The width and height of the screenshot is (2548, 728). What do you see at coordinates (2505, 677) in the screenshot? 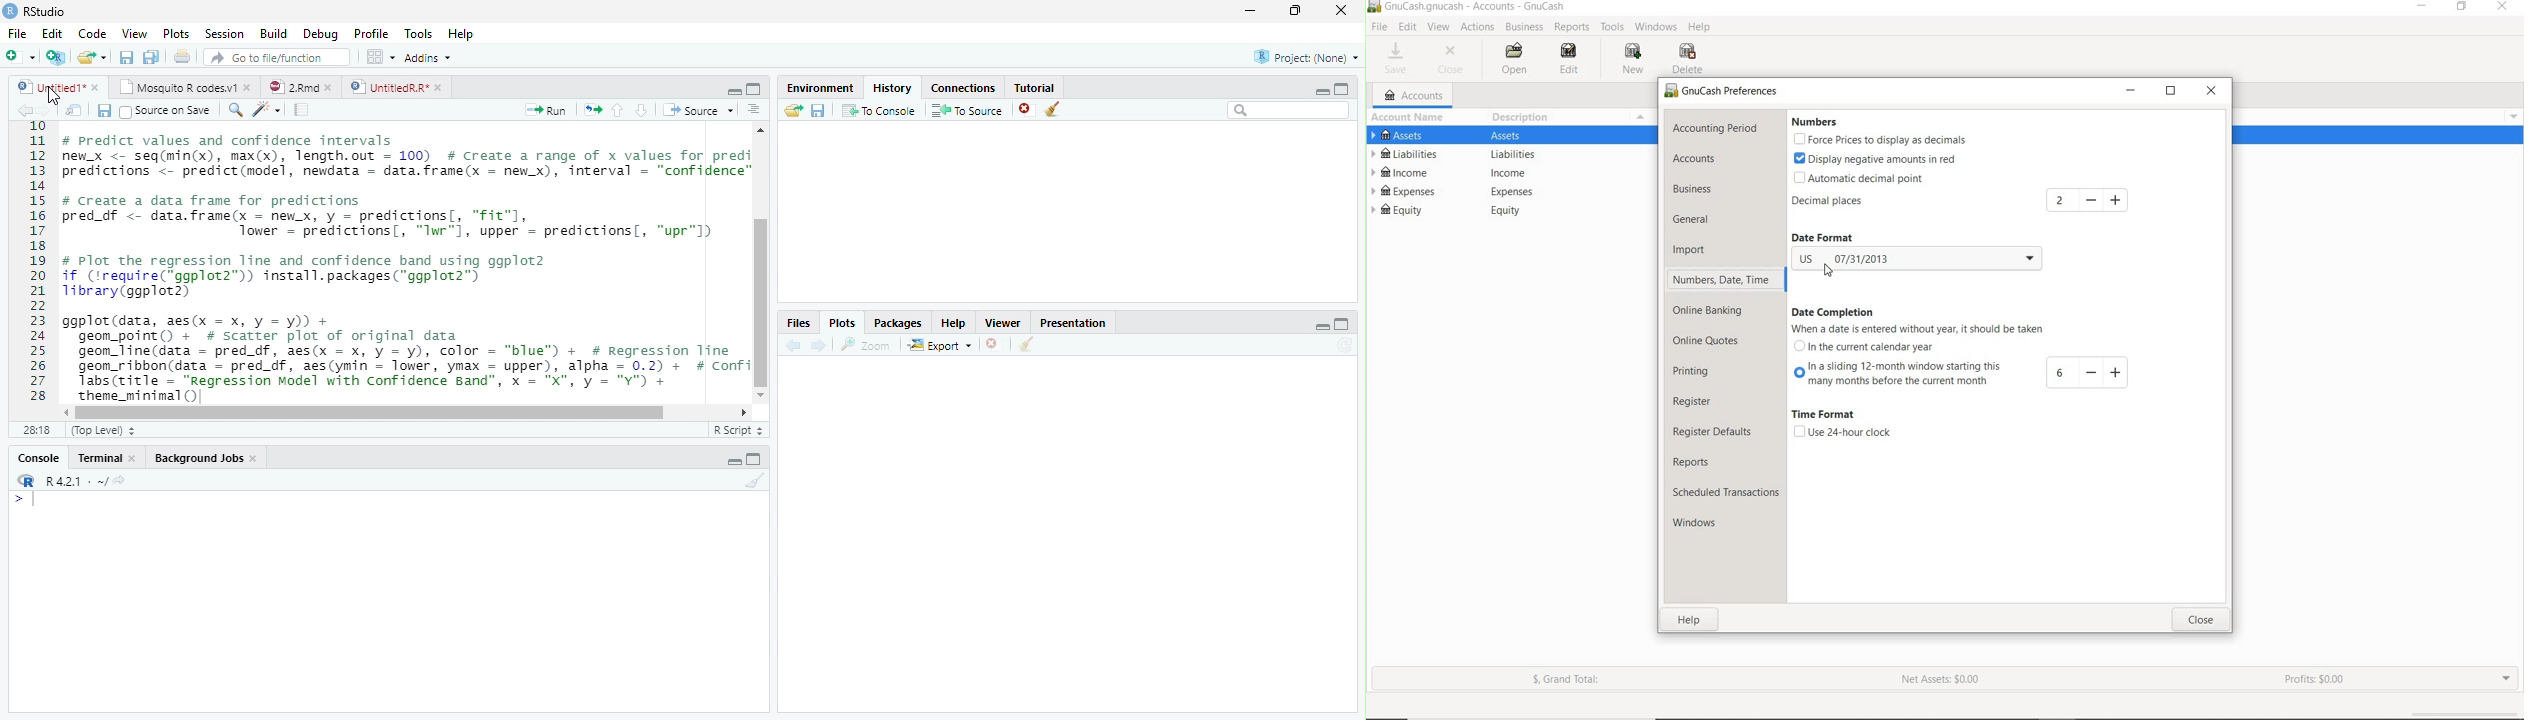
I see `EXPAND` at bounding box center [2505, 677].